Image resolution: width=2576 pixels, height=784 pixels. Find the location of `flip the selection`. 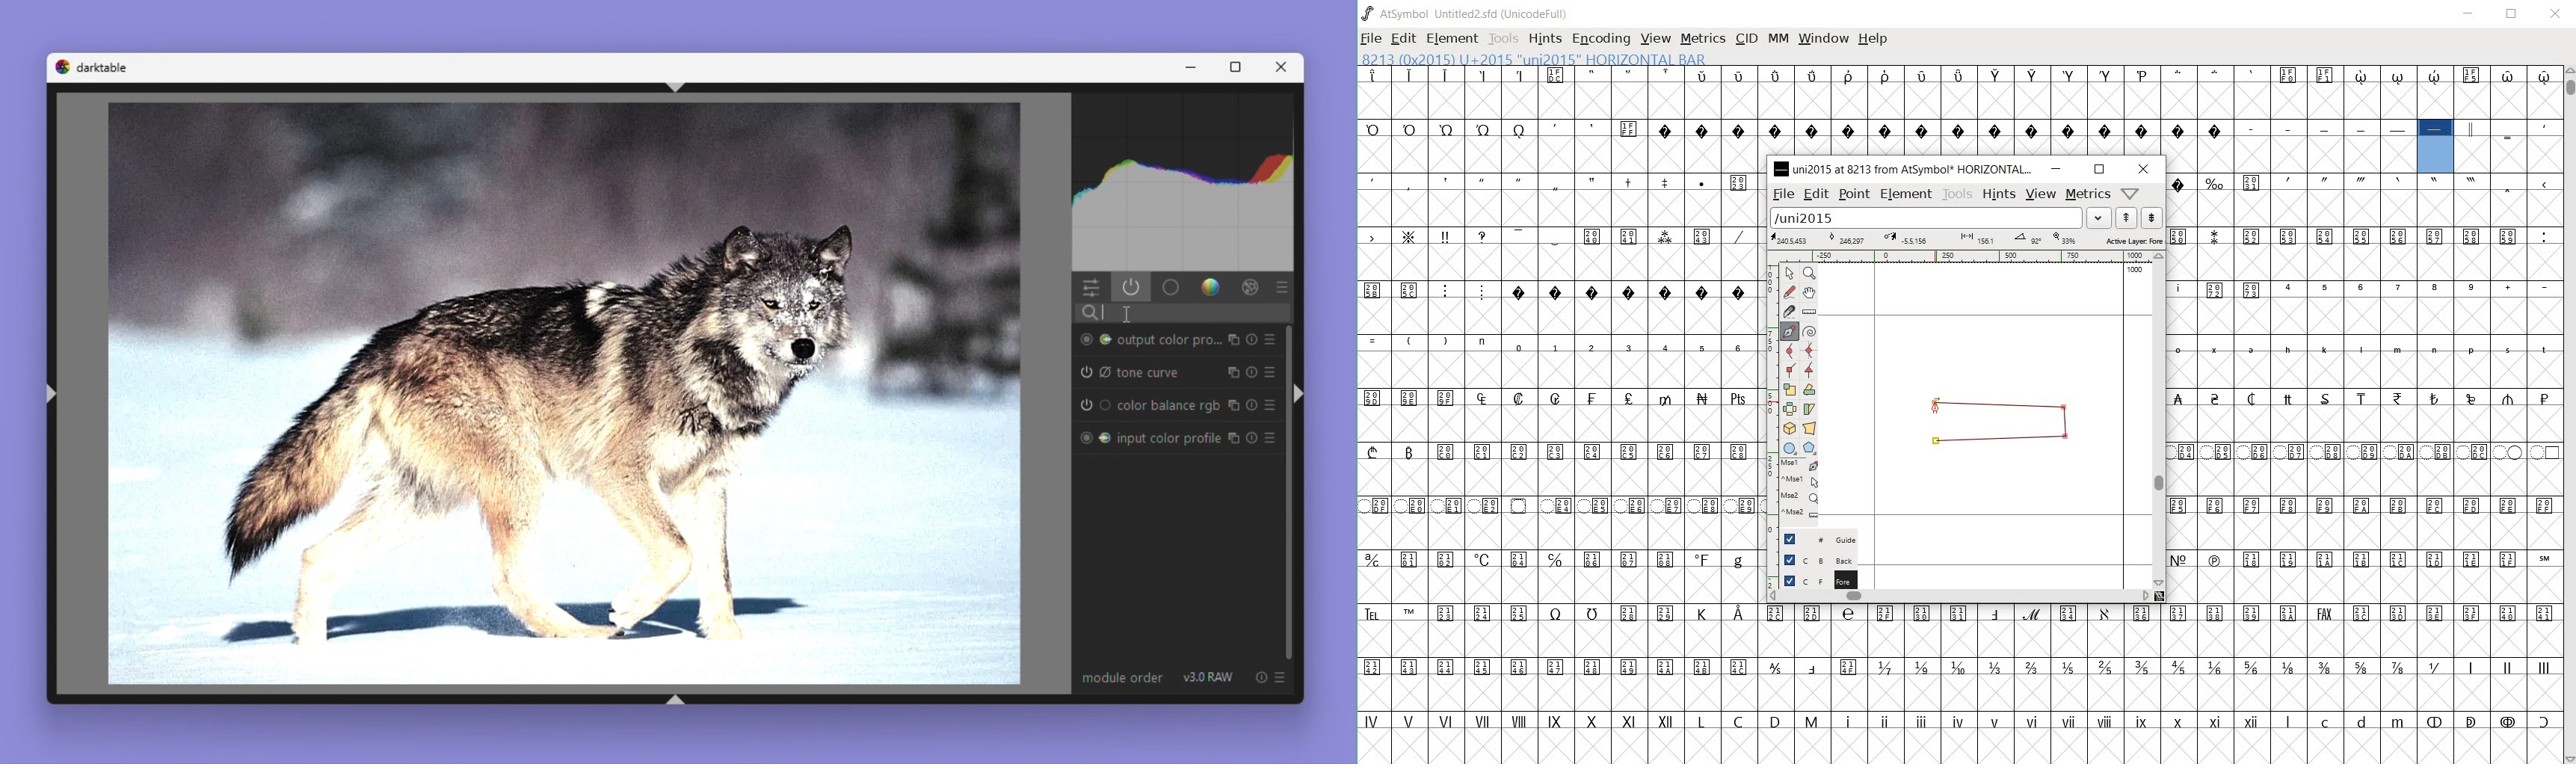

flip the selection is located at coordinates (1789, 408).